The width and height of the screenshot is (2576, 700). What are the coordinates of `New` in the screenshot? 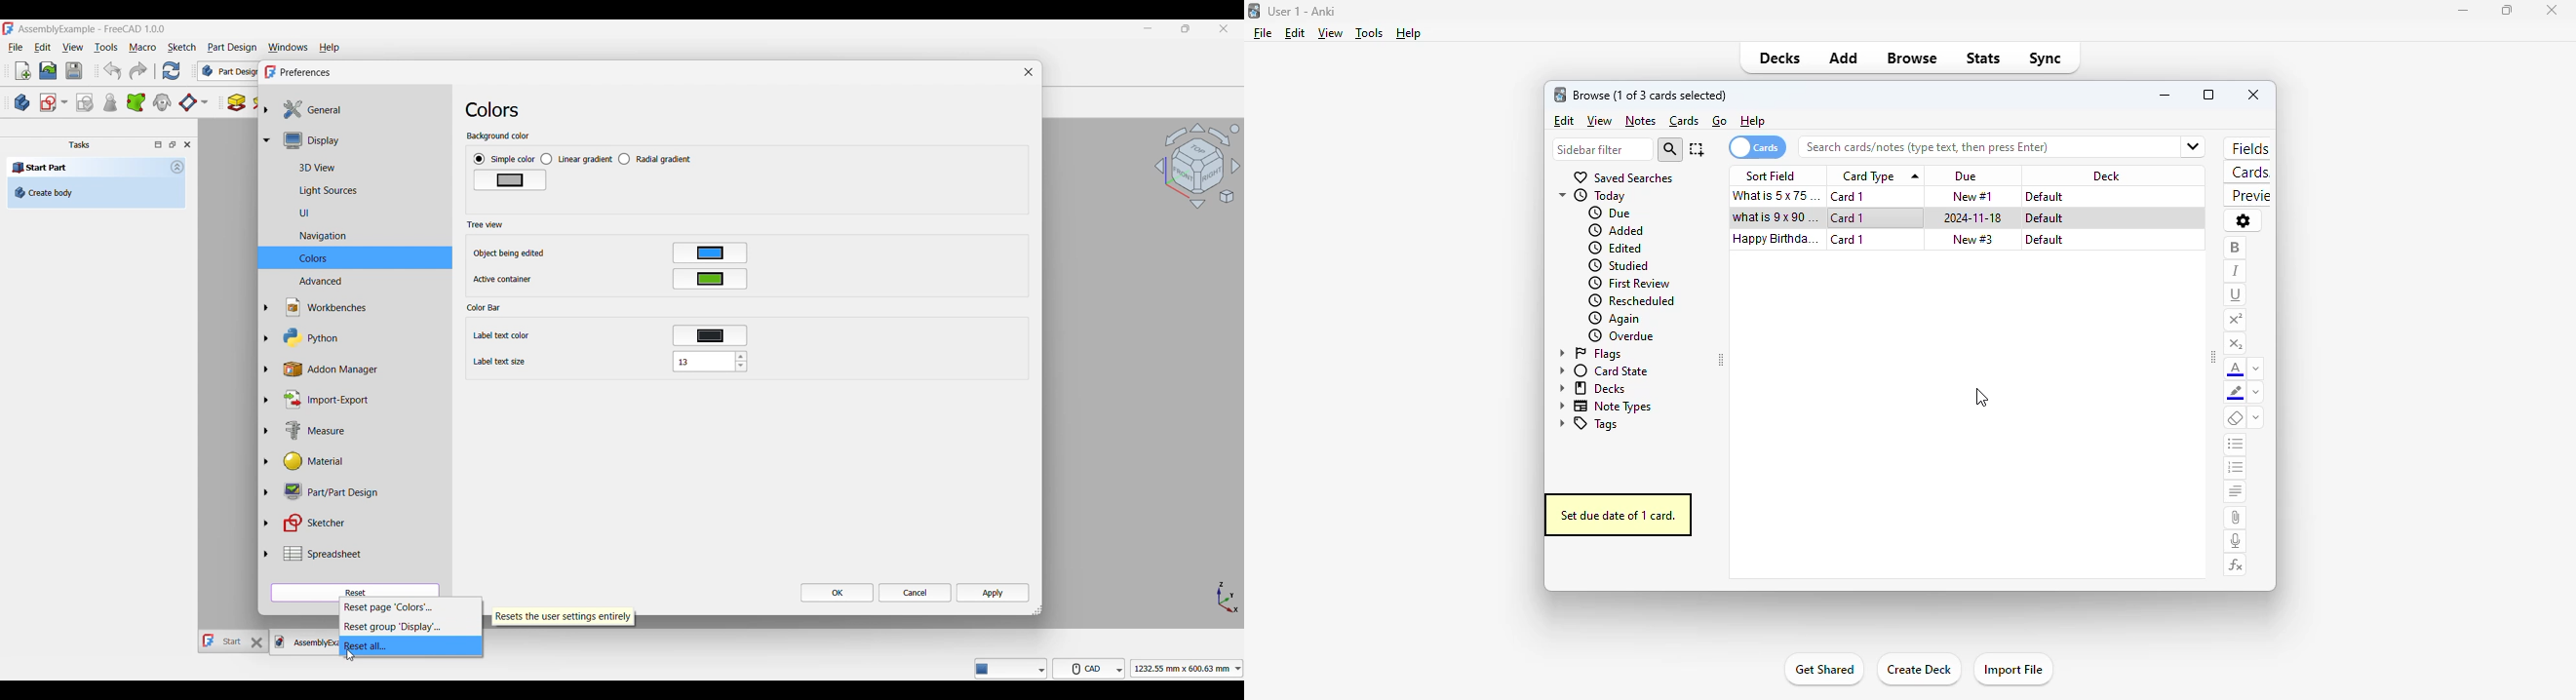 It's located at (23, 71).